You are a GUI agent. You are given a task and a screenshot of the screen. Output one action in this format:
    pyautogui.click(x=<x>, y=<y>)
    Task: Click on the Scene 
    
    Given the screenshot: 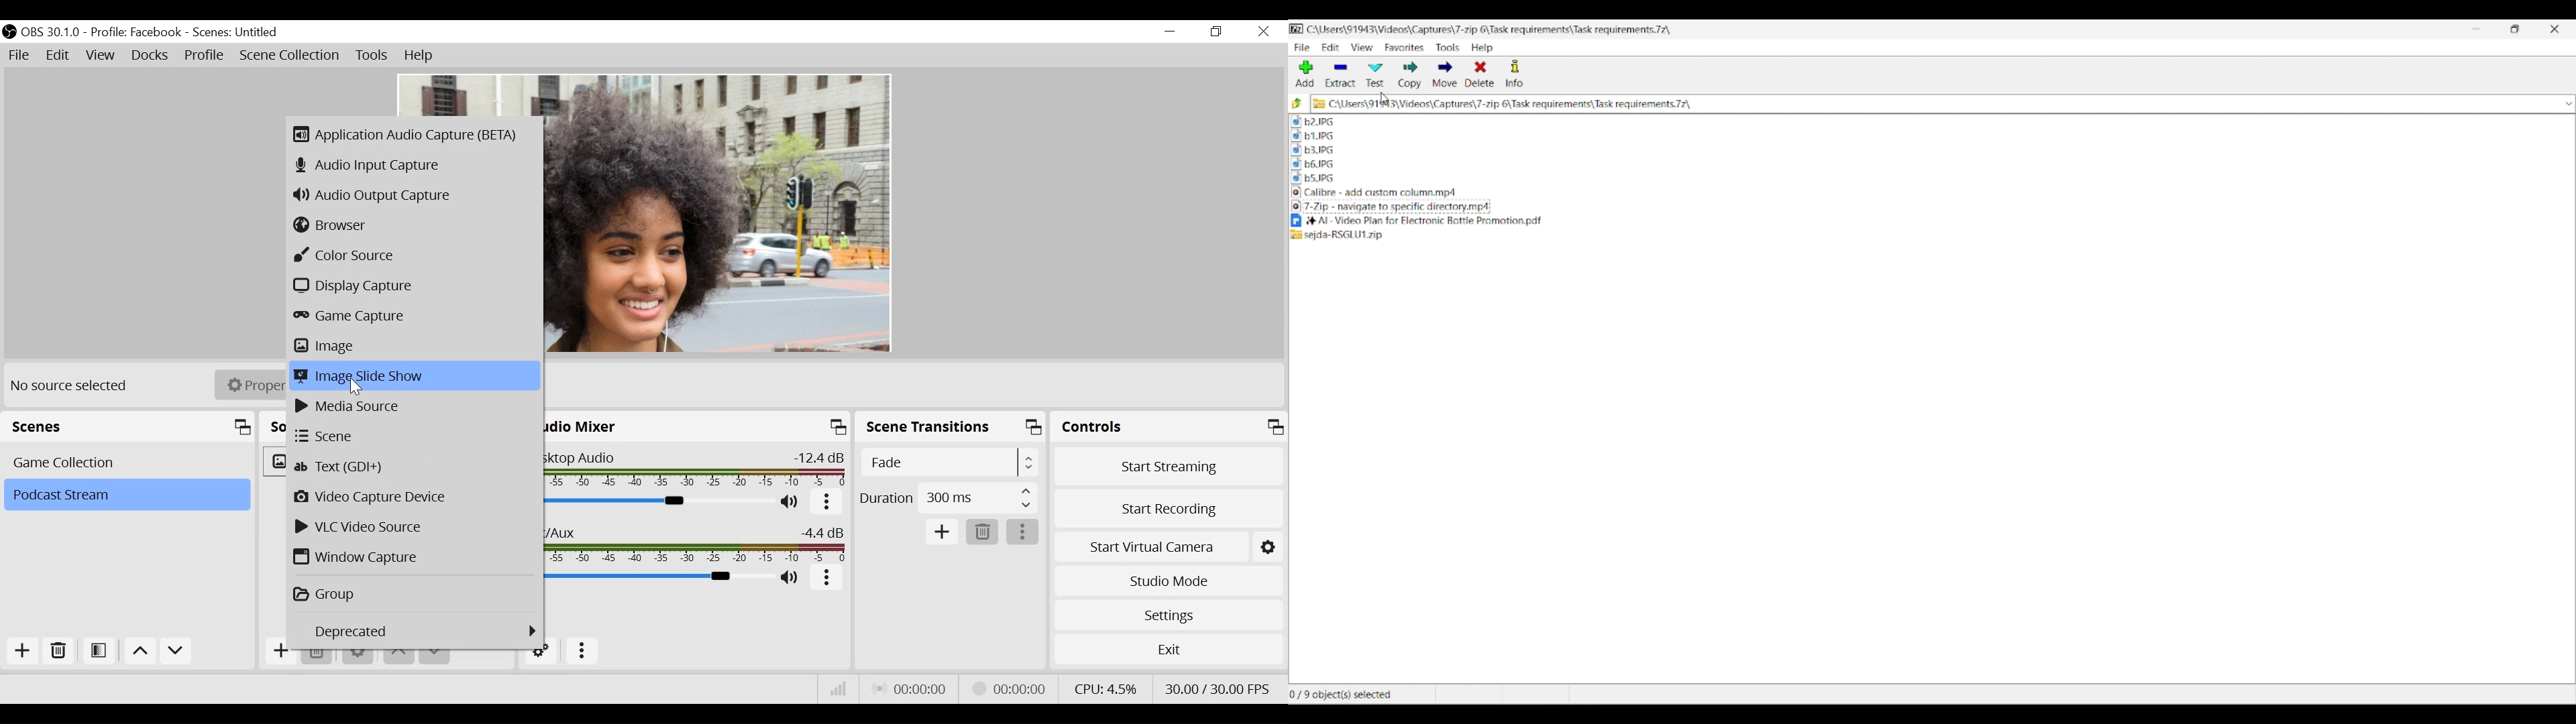 What is the action you would take?
    pyautogui.click(x=126, y=495)
    